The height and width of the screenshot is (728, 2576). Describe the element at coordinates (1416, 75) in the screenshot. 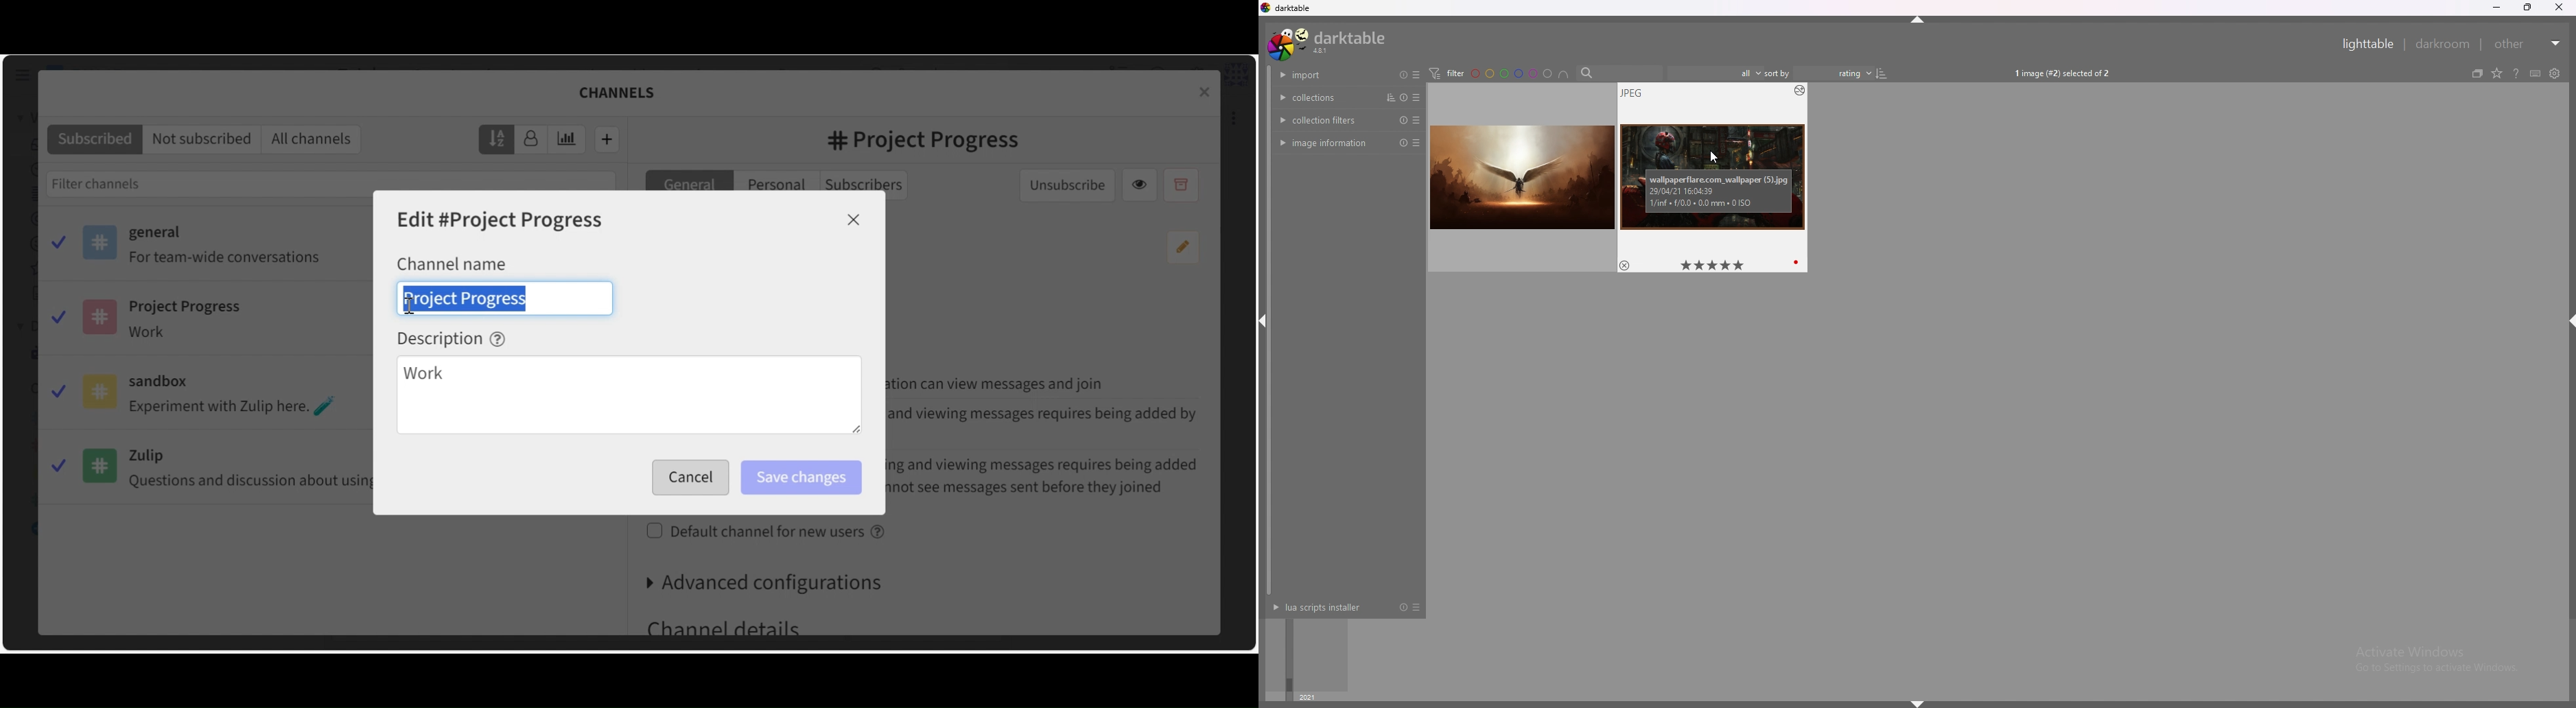

I see `presets` at that location.